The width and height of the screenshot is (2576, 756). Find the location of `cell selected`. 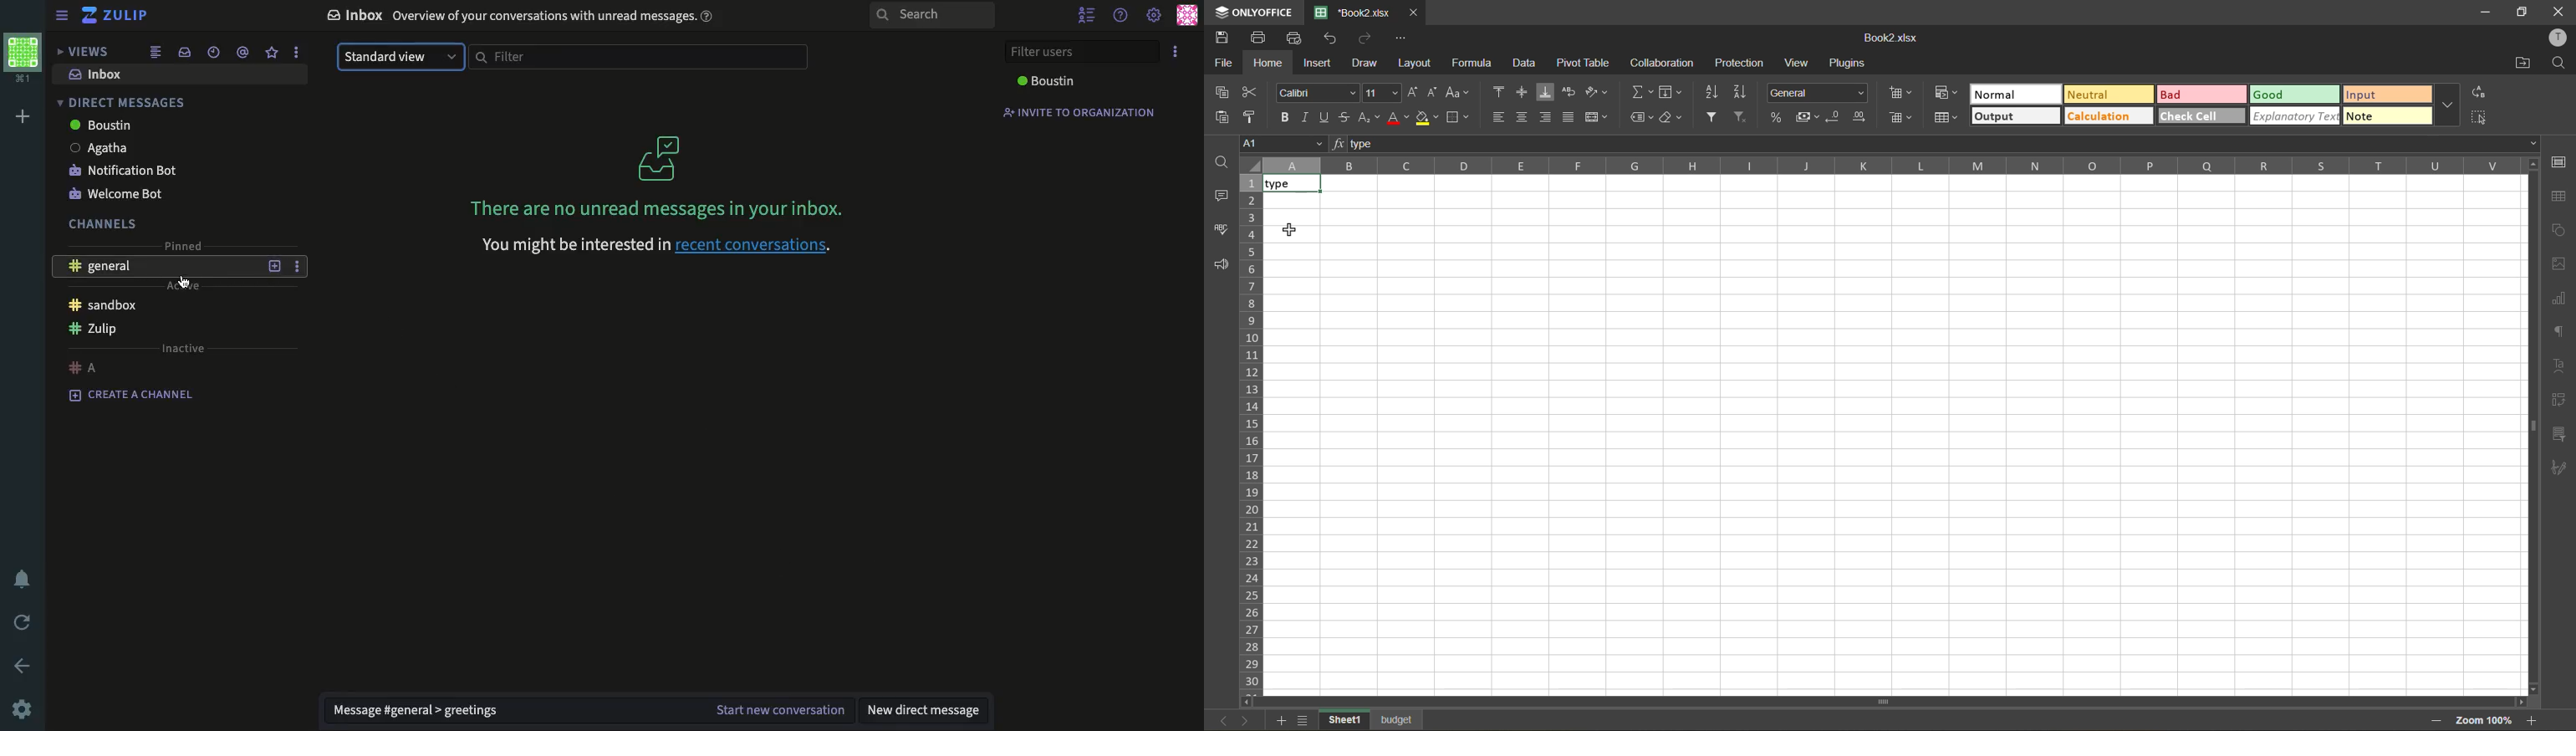

cell selected is located at coordinates (1295, 185).